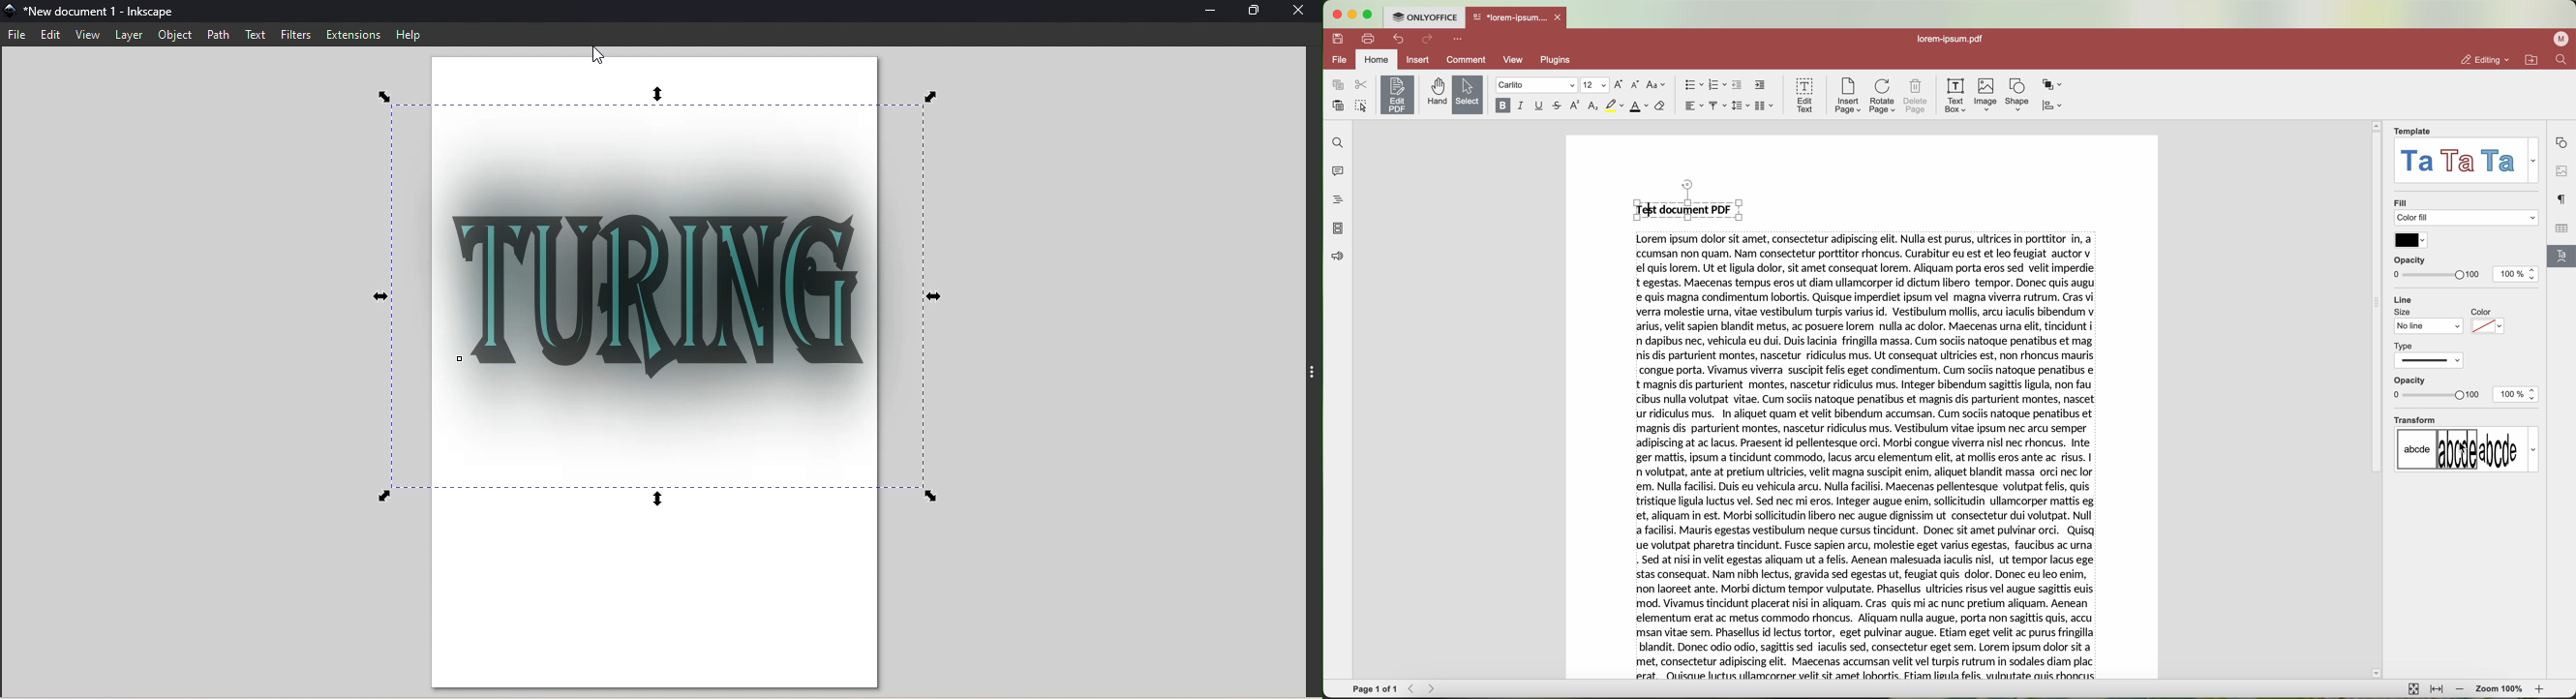 This screenshot has height=700, width=2576. I want to click on color fill, so click(2469, 219).